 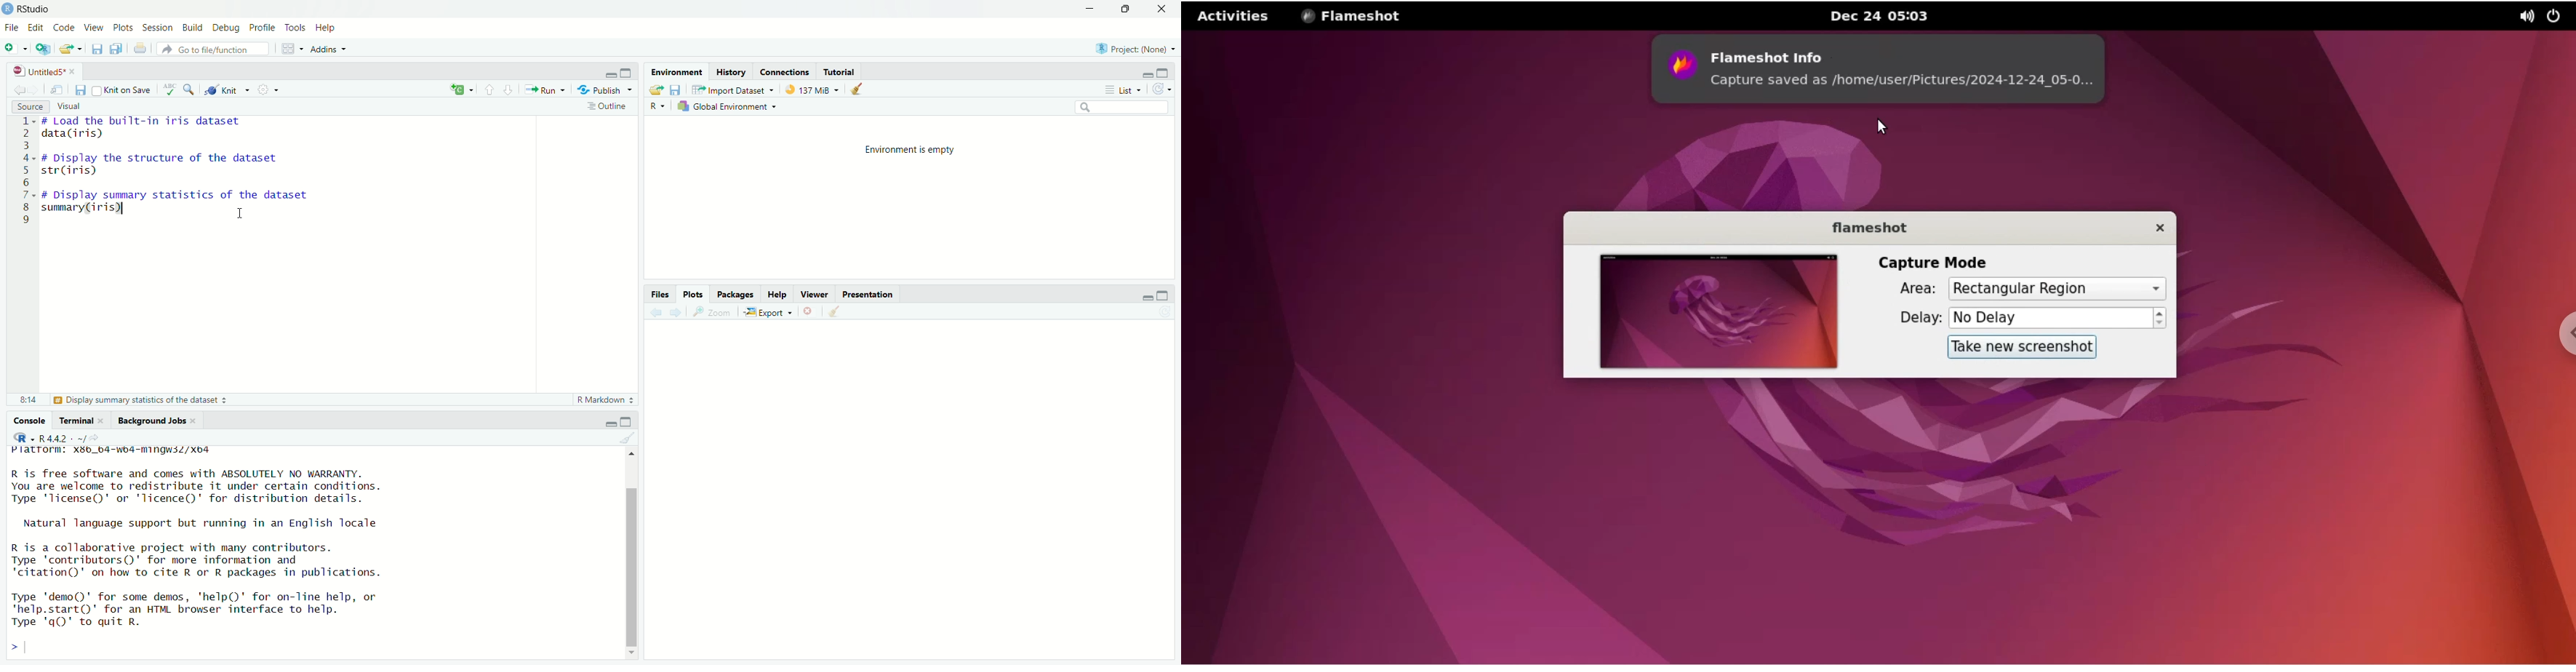 I want to click on Full height, so click(x=627, y=72).